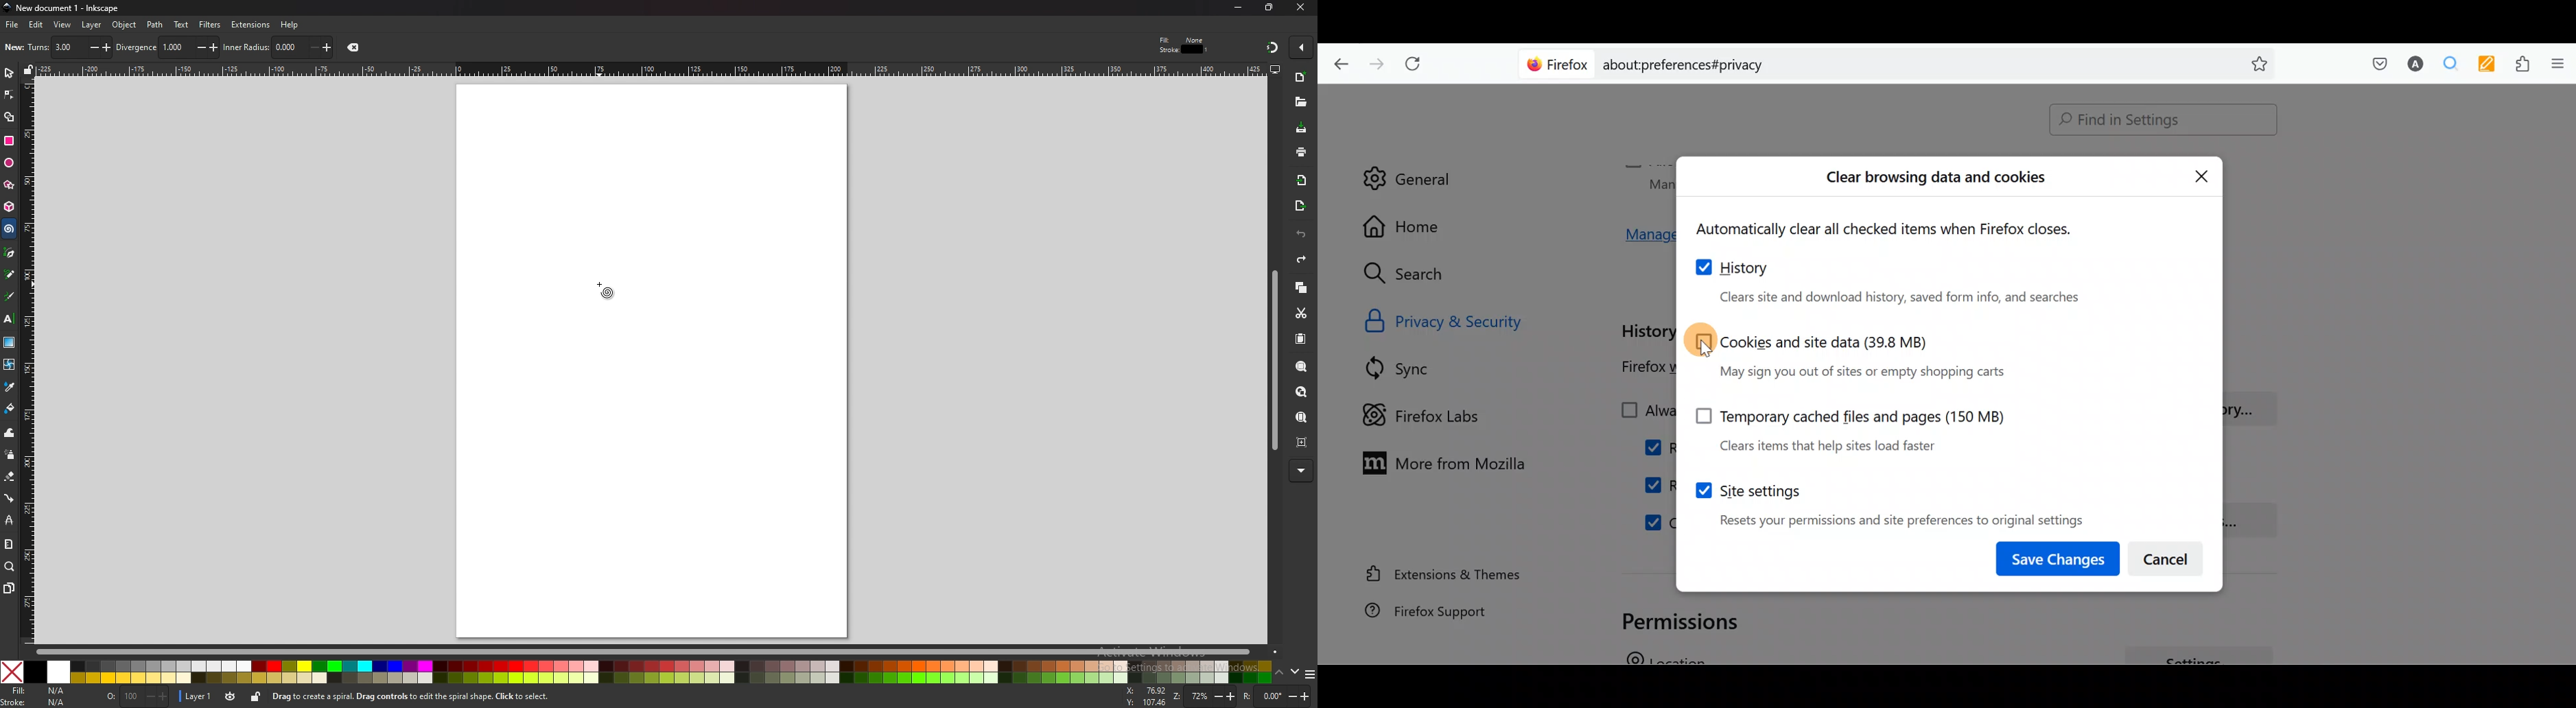 This screenshot has height=728, width=2576. I want to click on Firefox labs, so click(1432, 414).